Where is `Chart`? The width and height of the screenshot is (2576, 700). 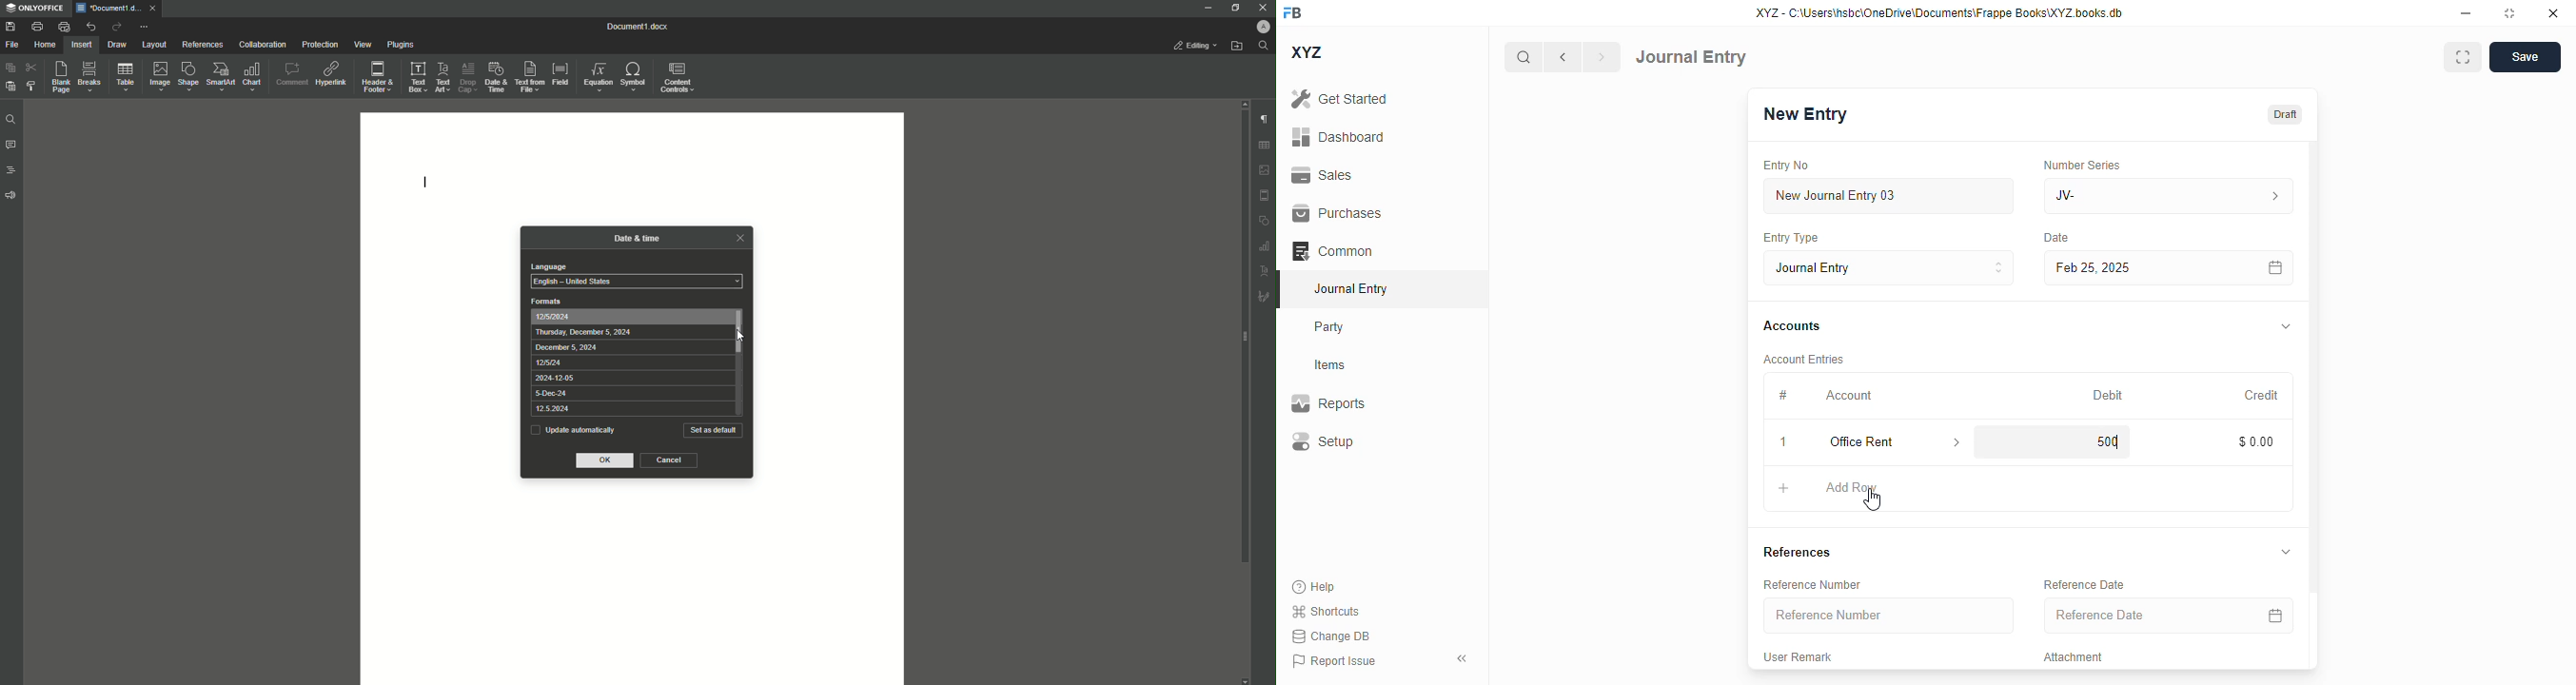
Chart is located at coordinates (254, 77).